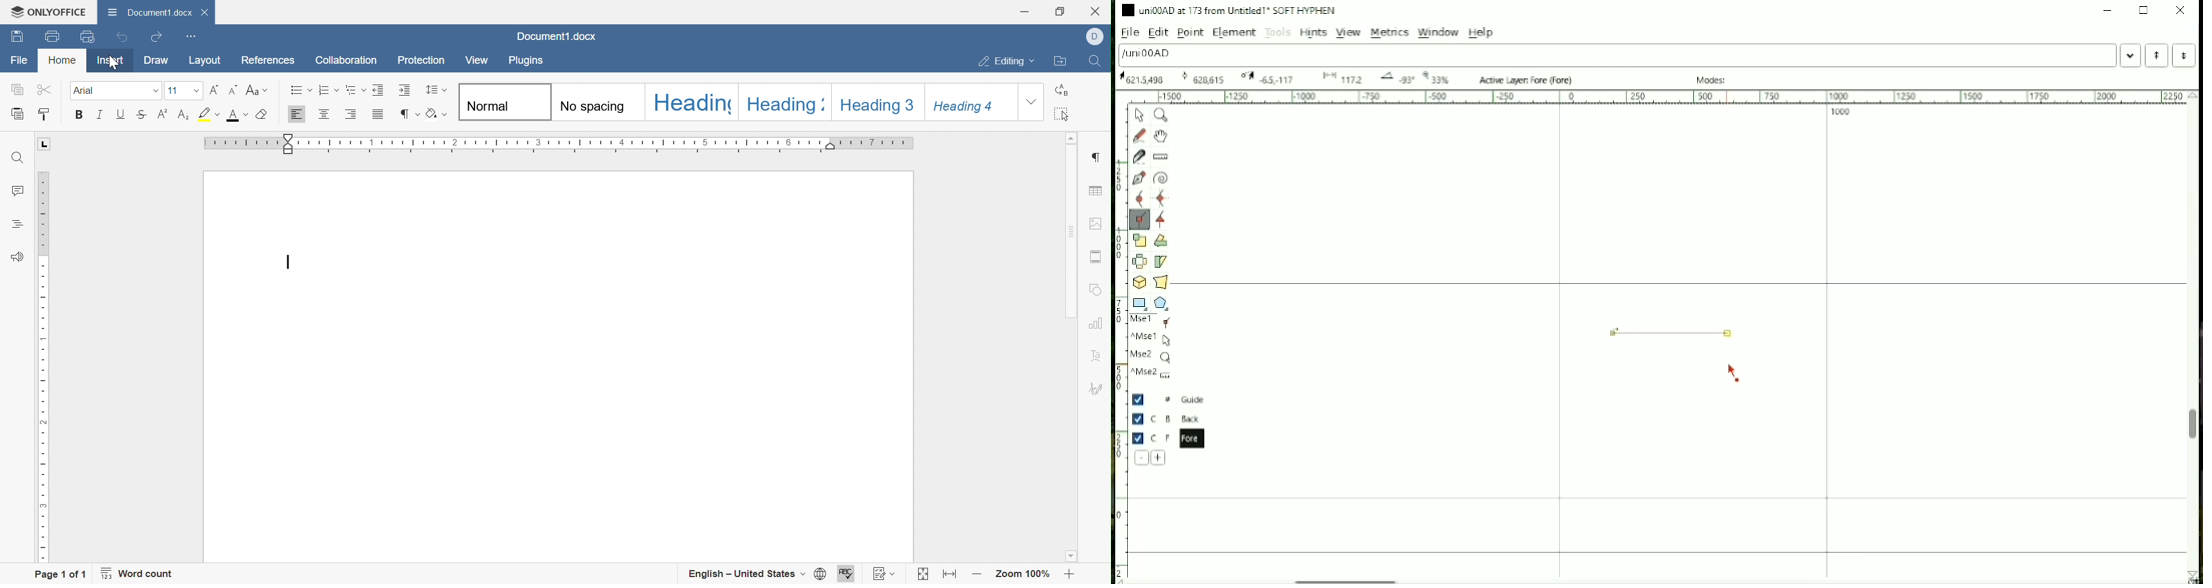  Describe the element at coordinates (693, 104) in the screenshot. I see `Heading` at that location.